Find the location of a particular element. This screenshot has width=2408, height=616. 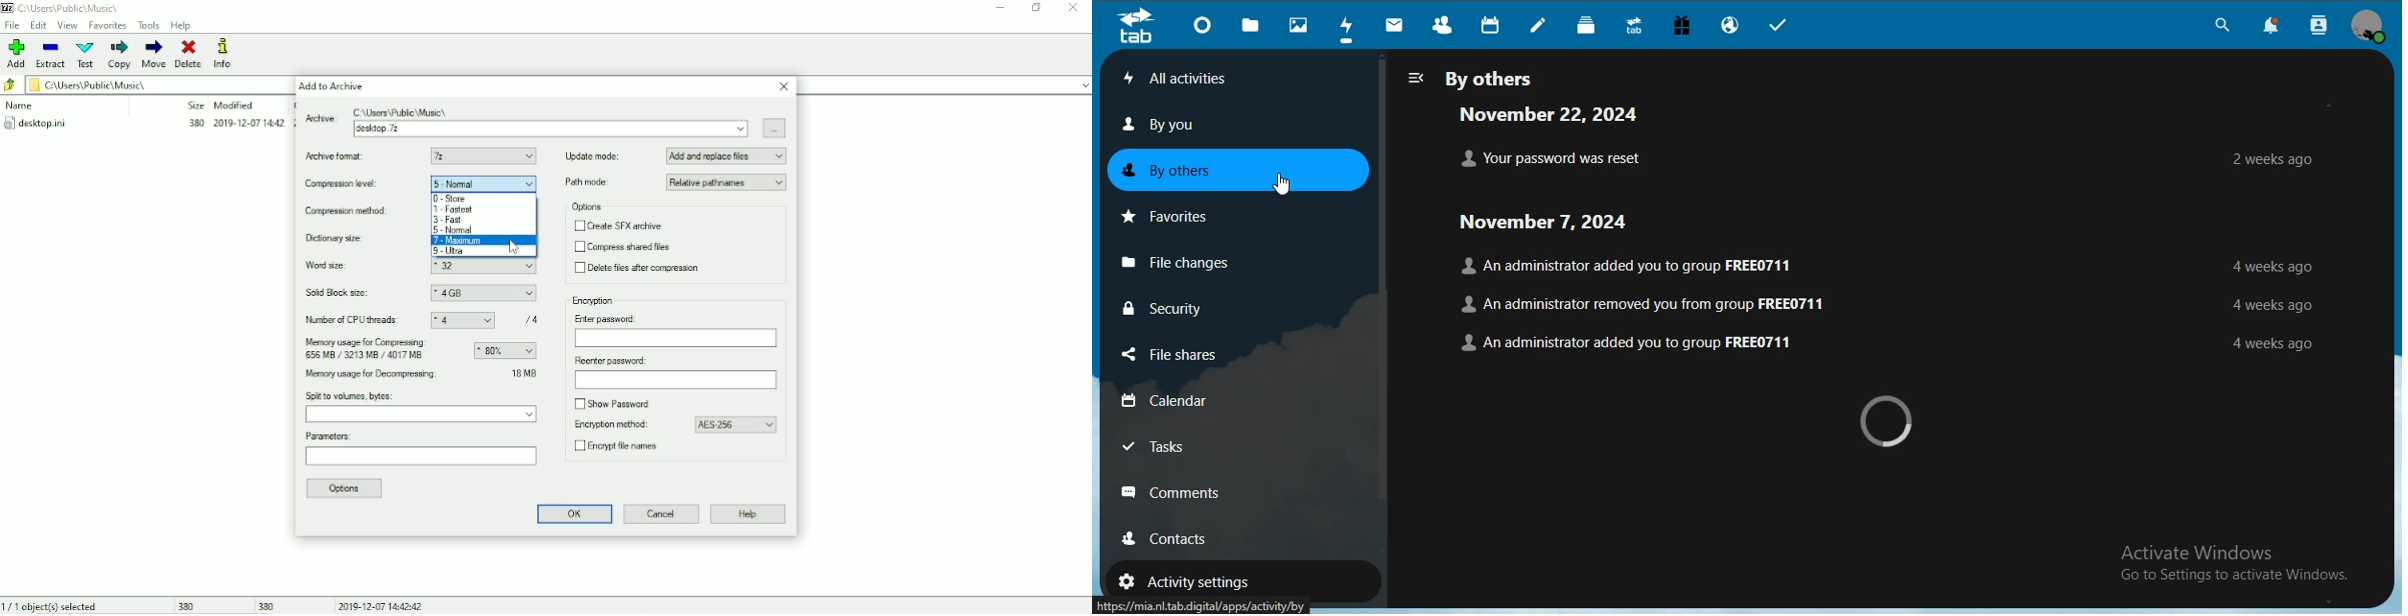

An administrator removed you from group FREEO711 4 weeks ago is located at coordinates (1887, 302).